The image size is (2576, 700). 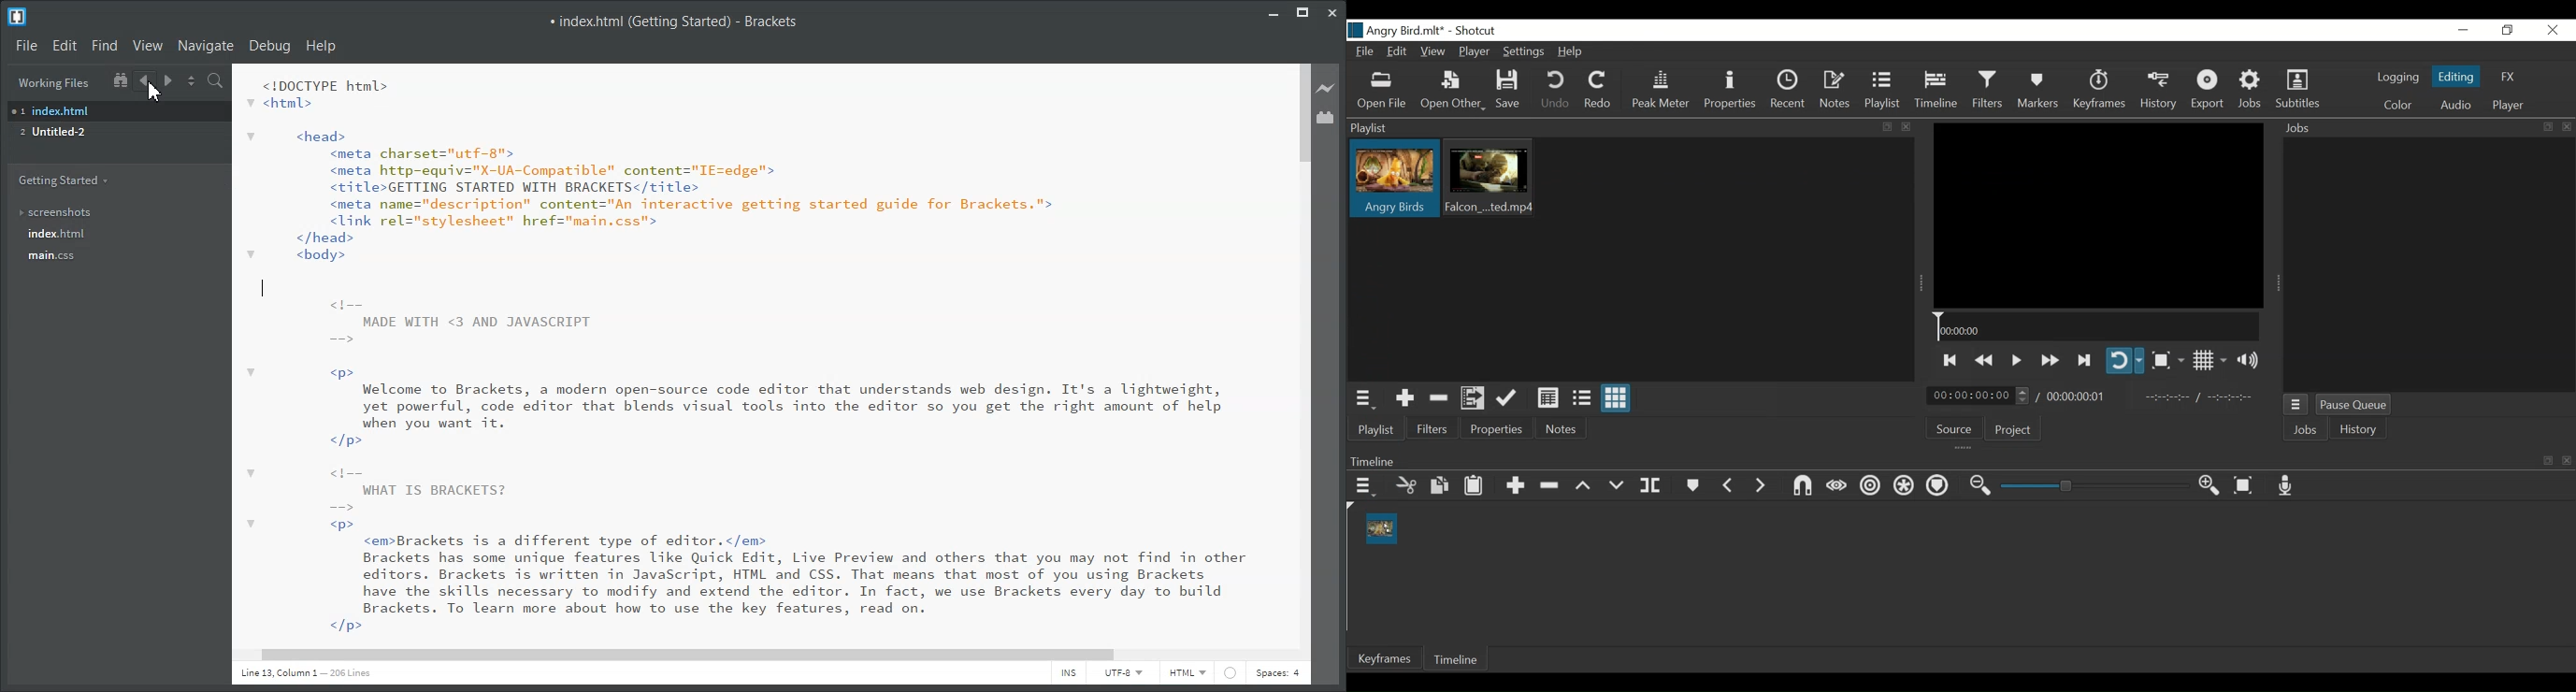 What do you see at coordinates (1551, 484) in the screenshot?
I see `Ripple Delete` at bounding box center [1551, 484].